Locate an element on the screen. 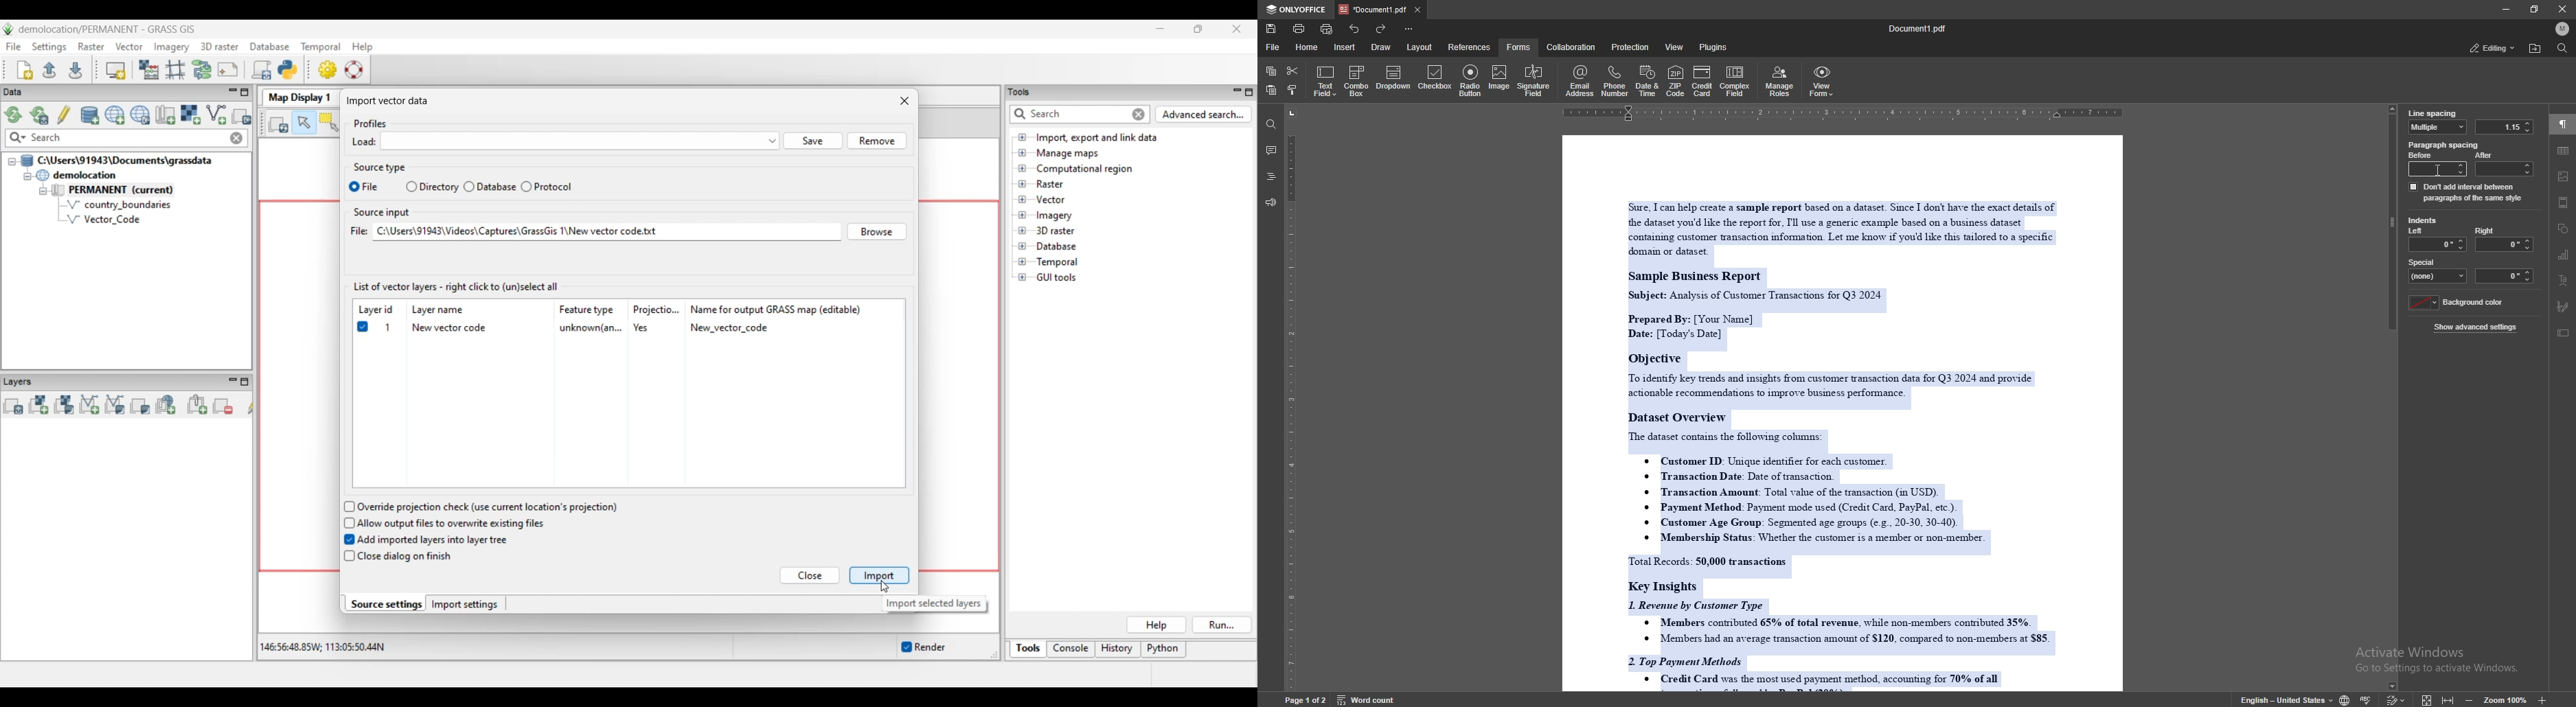  find is located at coordinates (1271, 125).